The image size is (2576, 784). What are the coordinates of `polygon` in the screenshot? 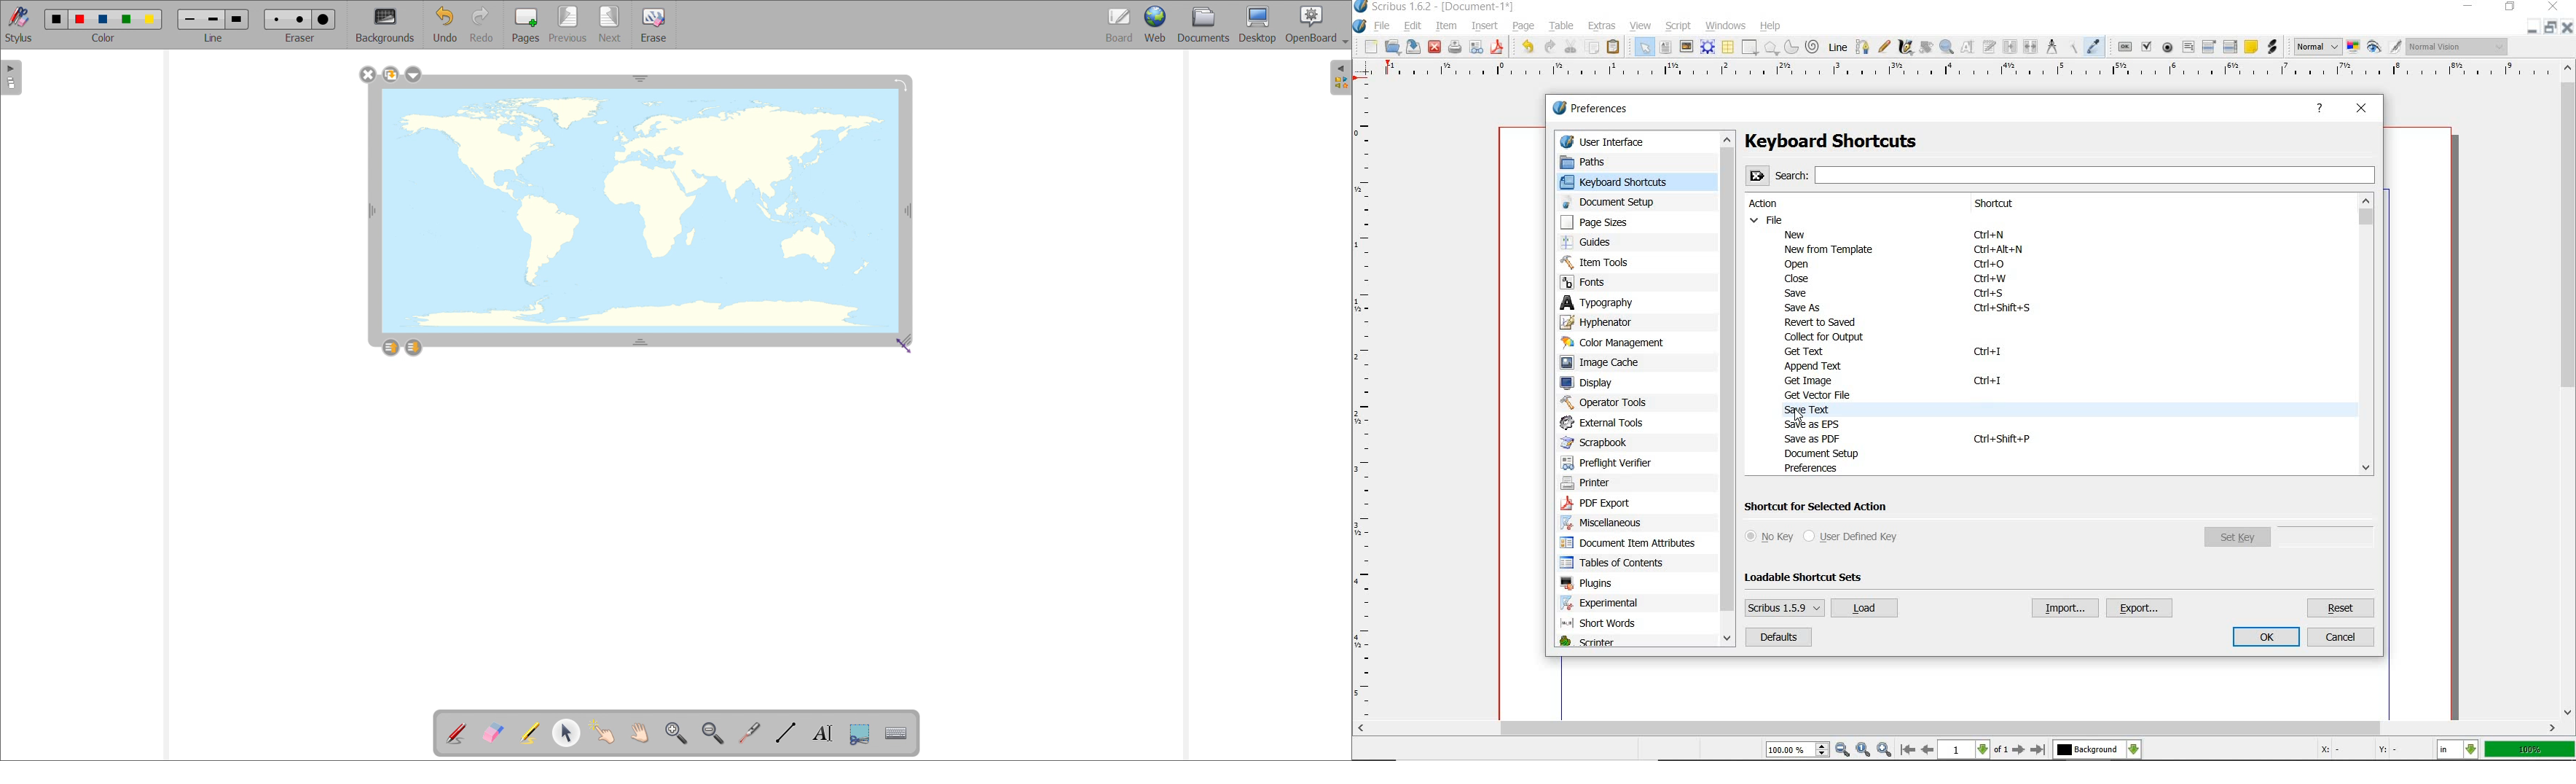 It's located at (1771, 48).